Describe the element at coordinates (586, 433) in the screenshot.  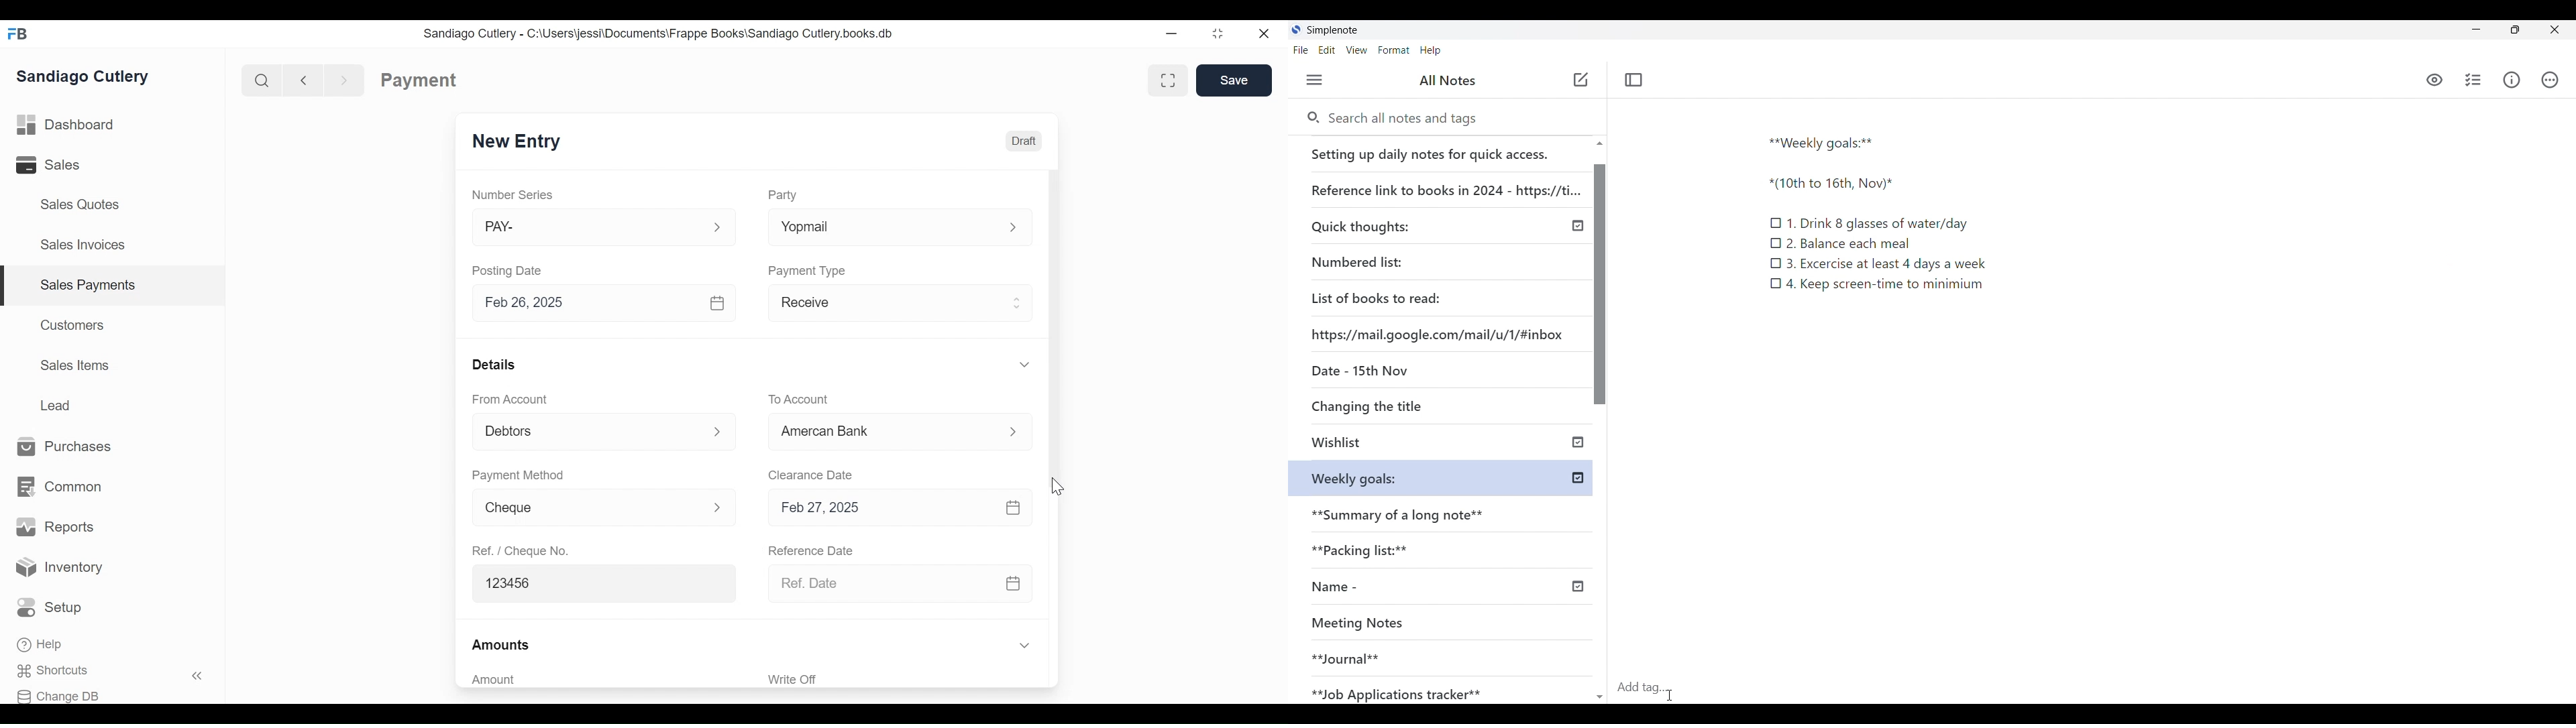
I see `Debtors` at that location.